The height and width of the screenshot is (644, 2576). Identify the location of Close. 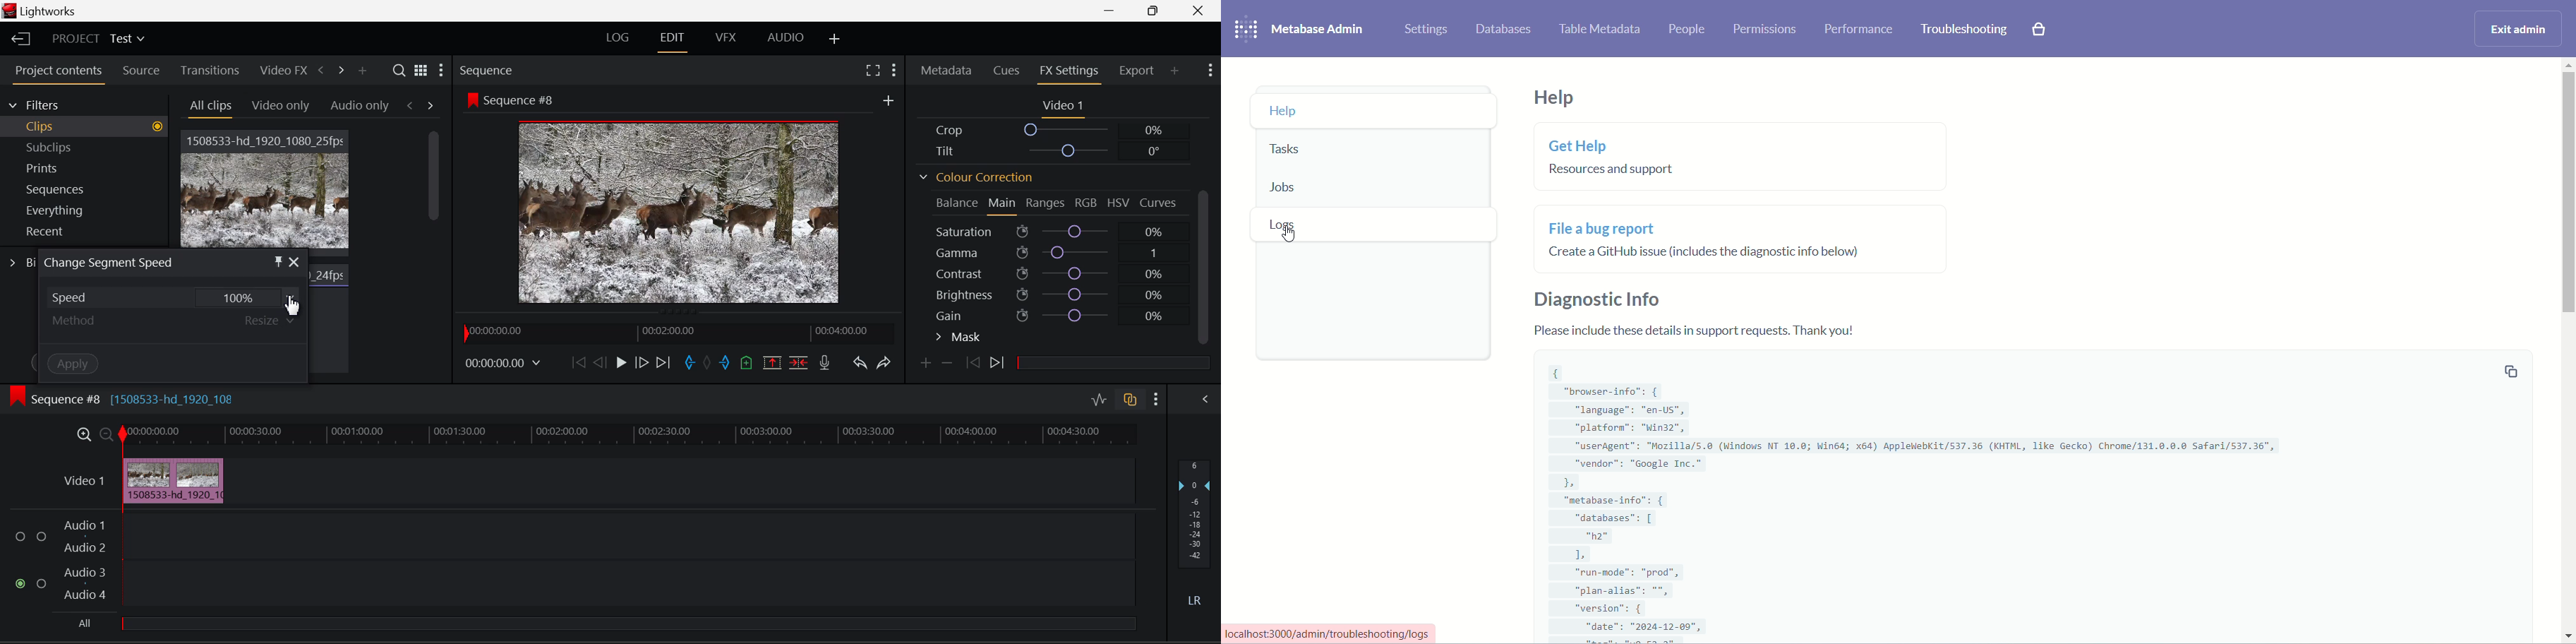
(294, 263).